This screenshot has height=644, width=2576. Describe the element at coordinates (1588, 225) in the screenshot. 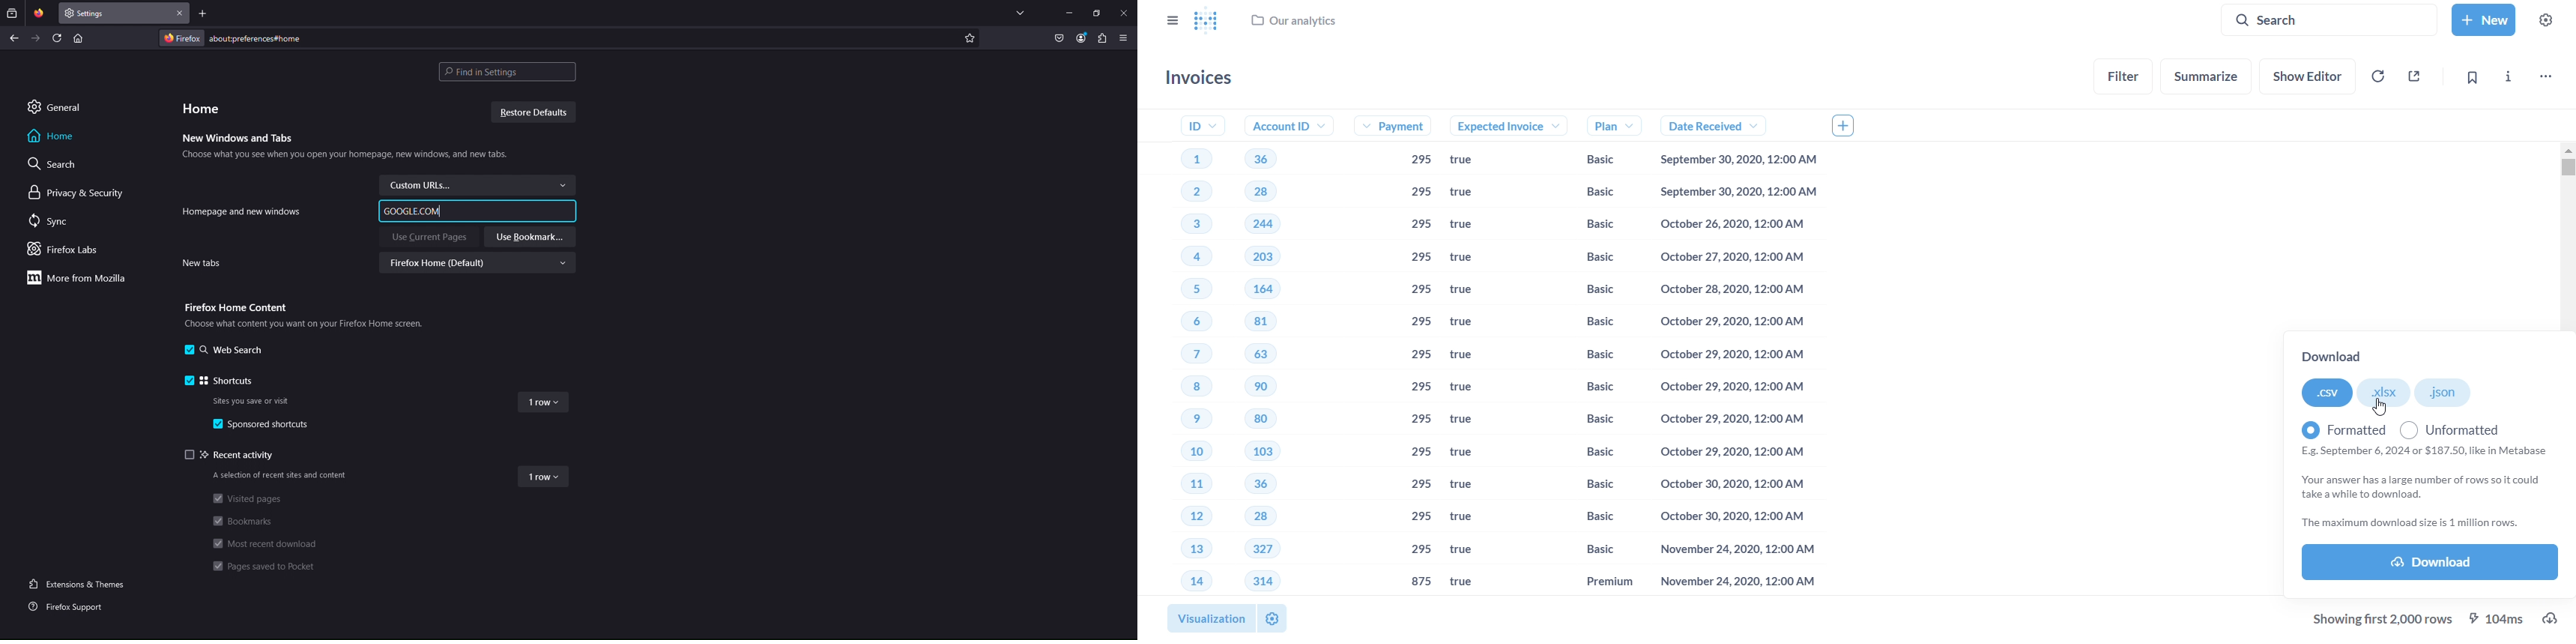

I see `Basic` at that location.